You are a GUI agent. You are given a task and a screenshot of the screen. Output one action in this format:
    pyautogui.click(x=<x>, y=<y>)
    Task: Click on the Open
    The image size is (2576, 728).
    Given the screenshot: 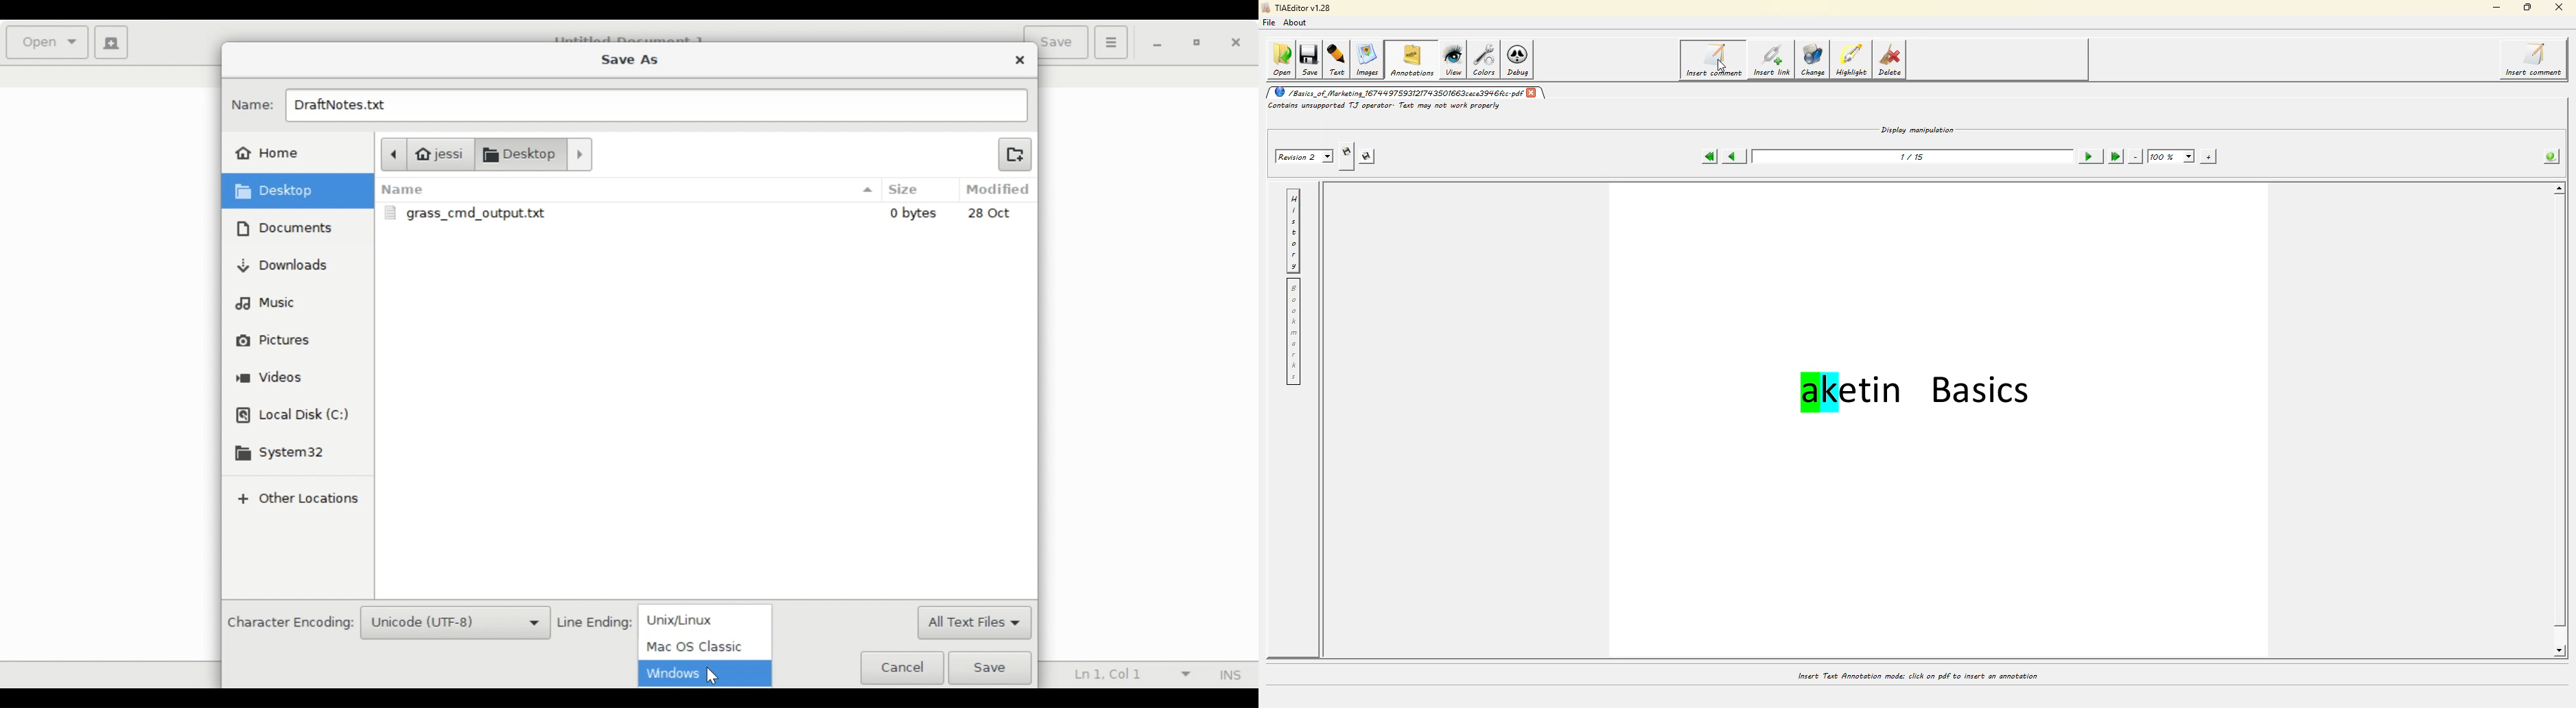 What is the action you would take?
    pyautogui.click(x=49, y=43)
    